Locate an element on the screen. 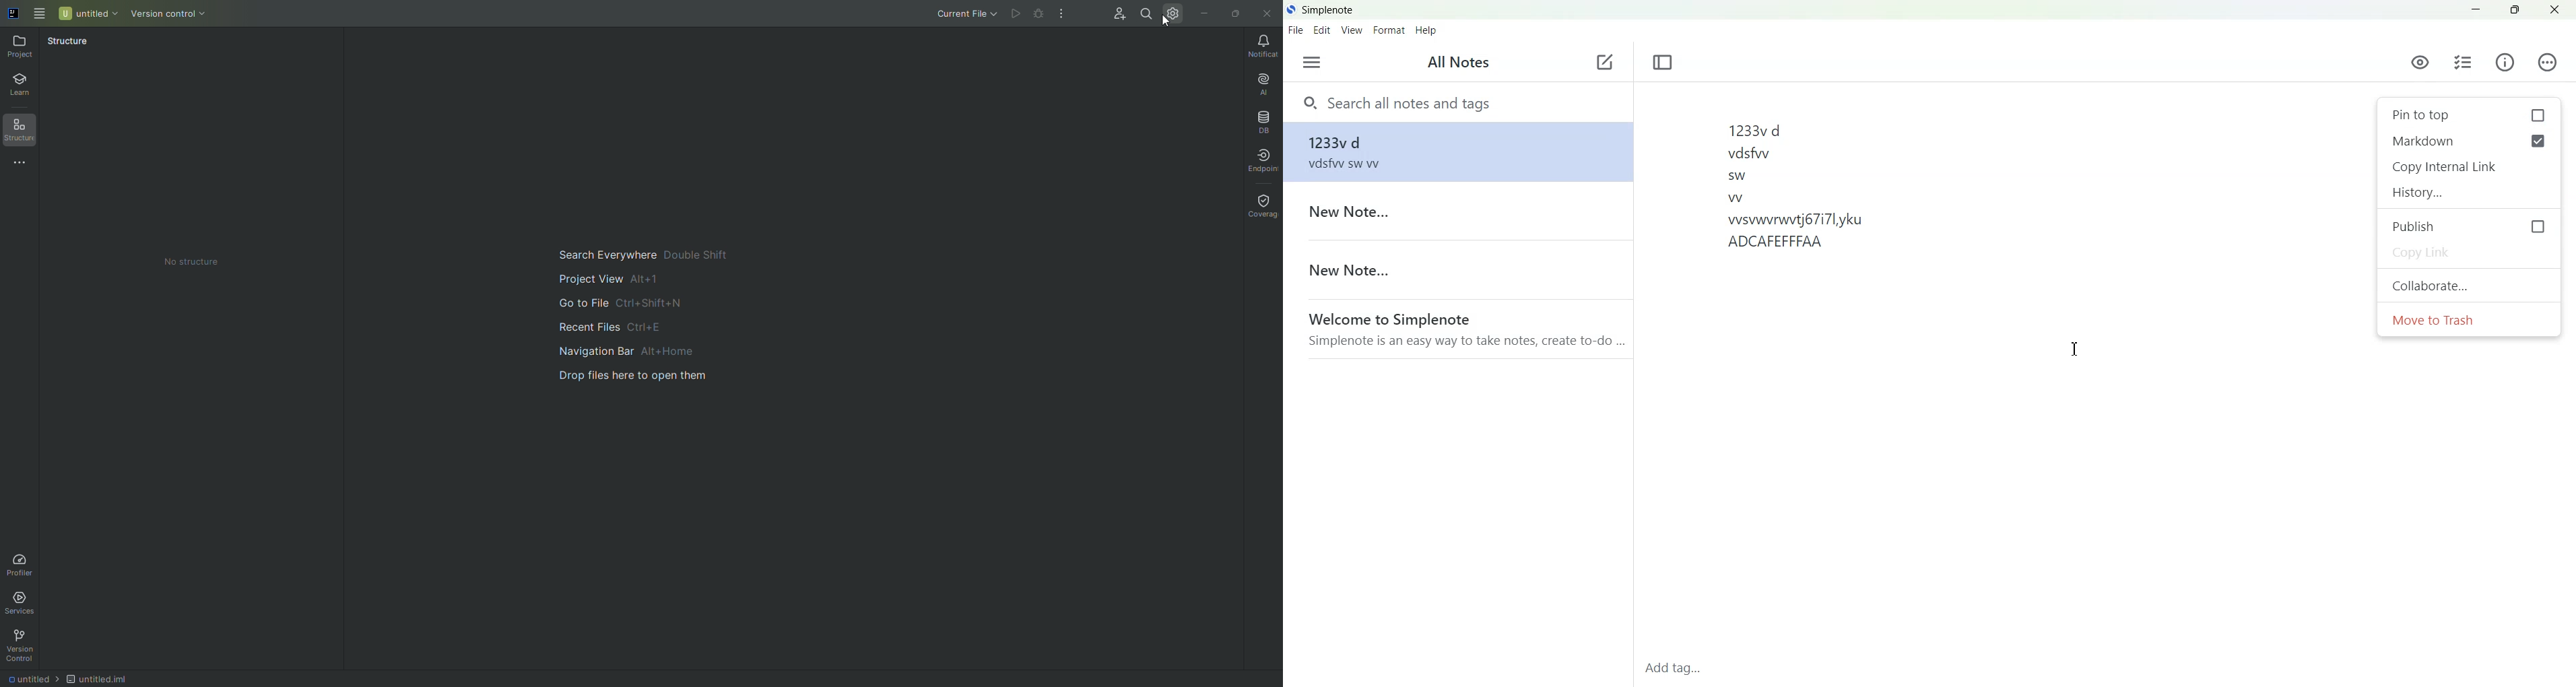 The height and width of the screenshot is (700, 2576). File is located at coordinates (1296, 30).